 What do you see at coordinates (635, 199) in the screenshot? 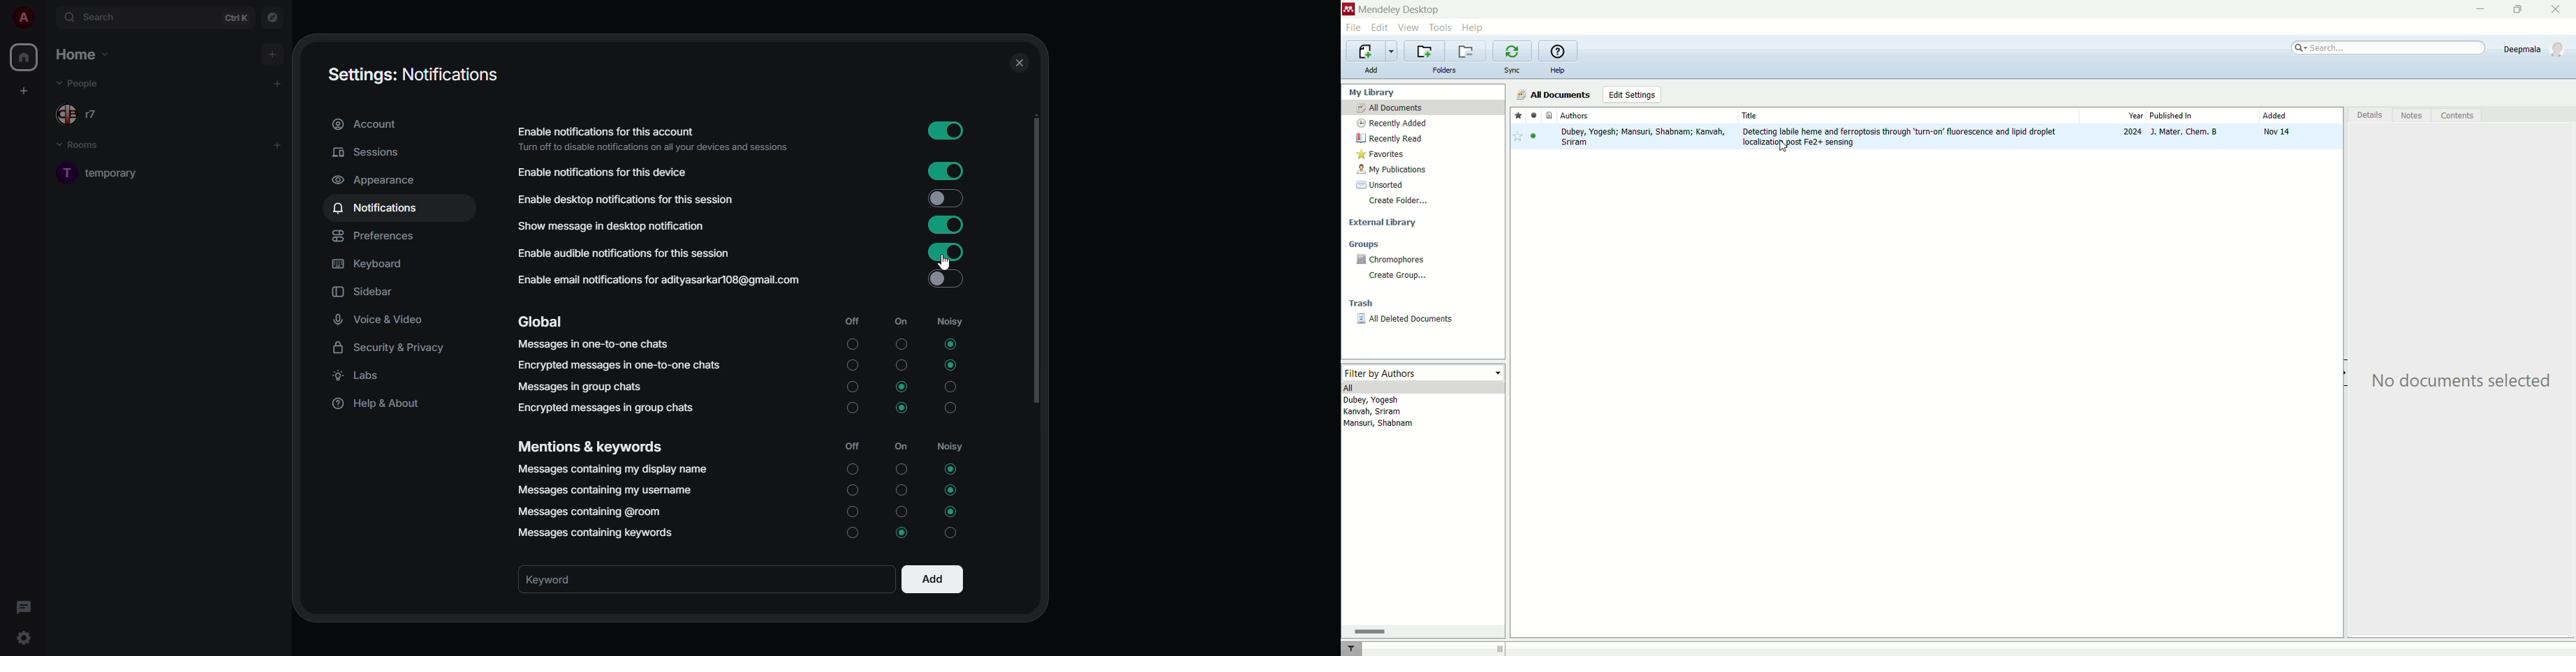
I see `enable desktop notifications for this session` at bounding box center [635, 199].